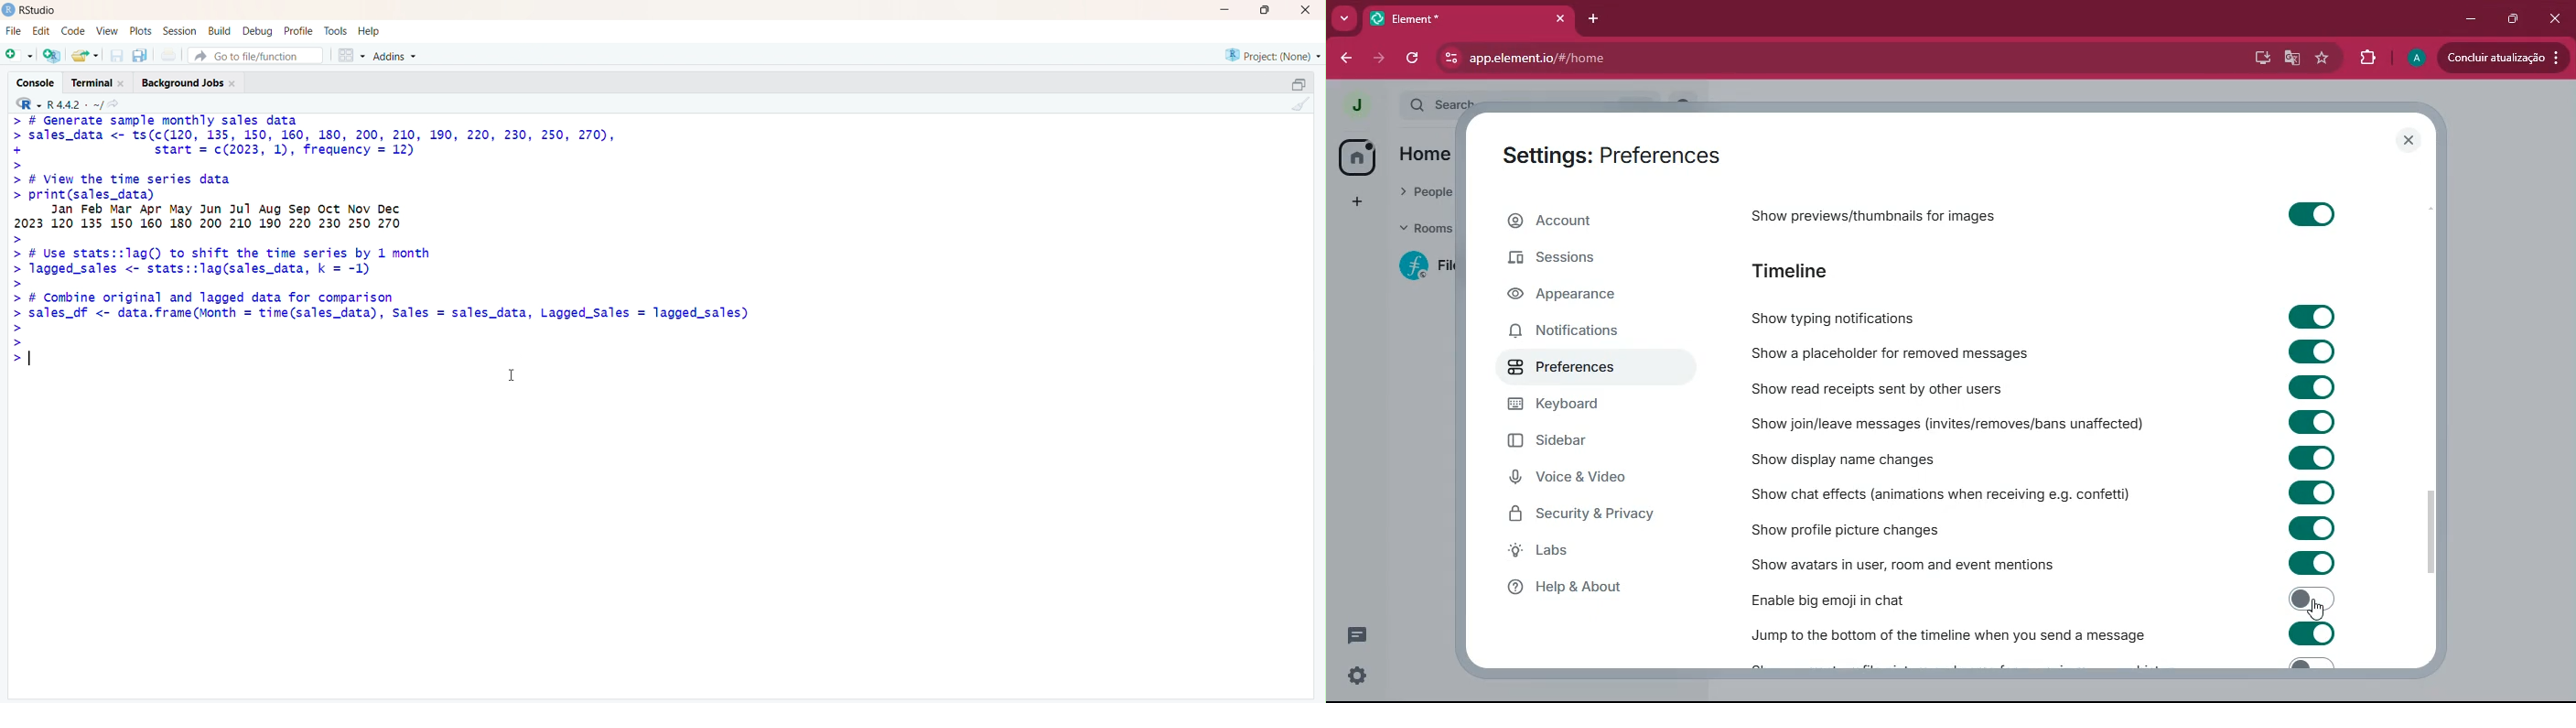 The image size is (2576, 728). What do you see at coordinates (1271, 54) in the screenshot?
I see `project (none)` at bounding box center [1271, 54].